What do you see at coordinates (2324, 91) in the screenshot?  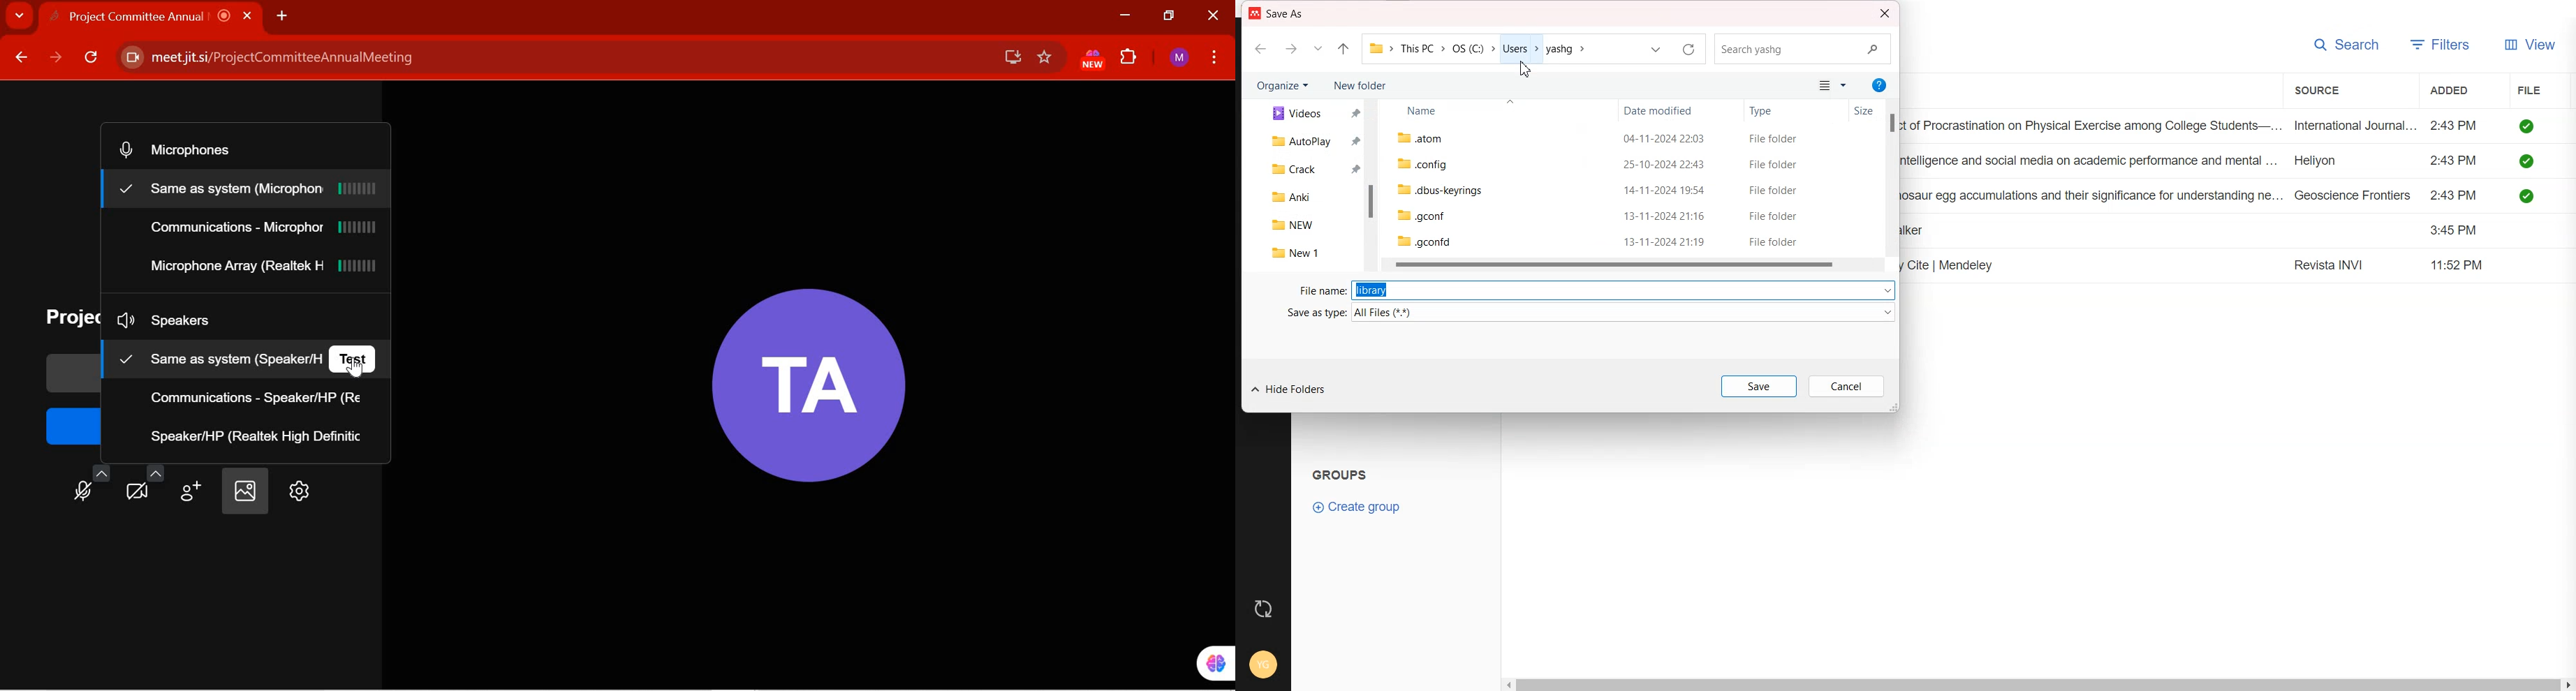 I see `Source` at bounding box center [2324, 91].